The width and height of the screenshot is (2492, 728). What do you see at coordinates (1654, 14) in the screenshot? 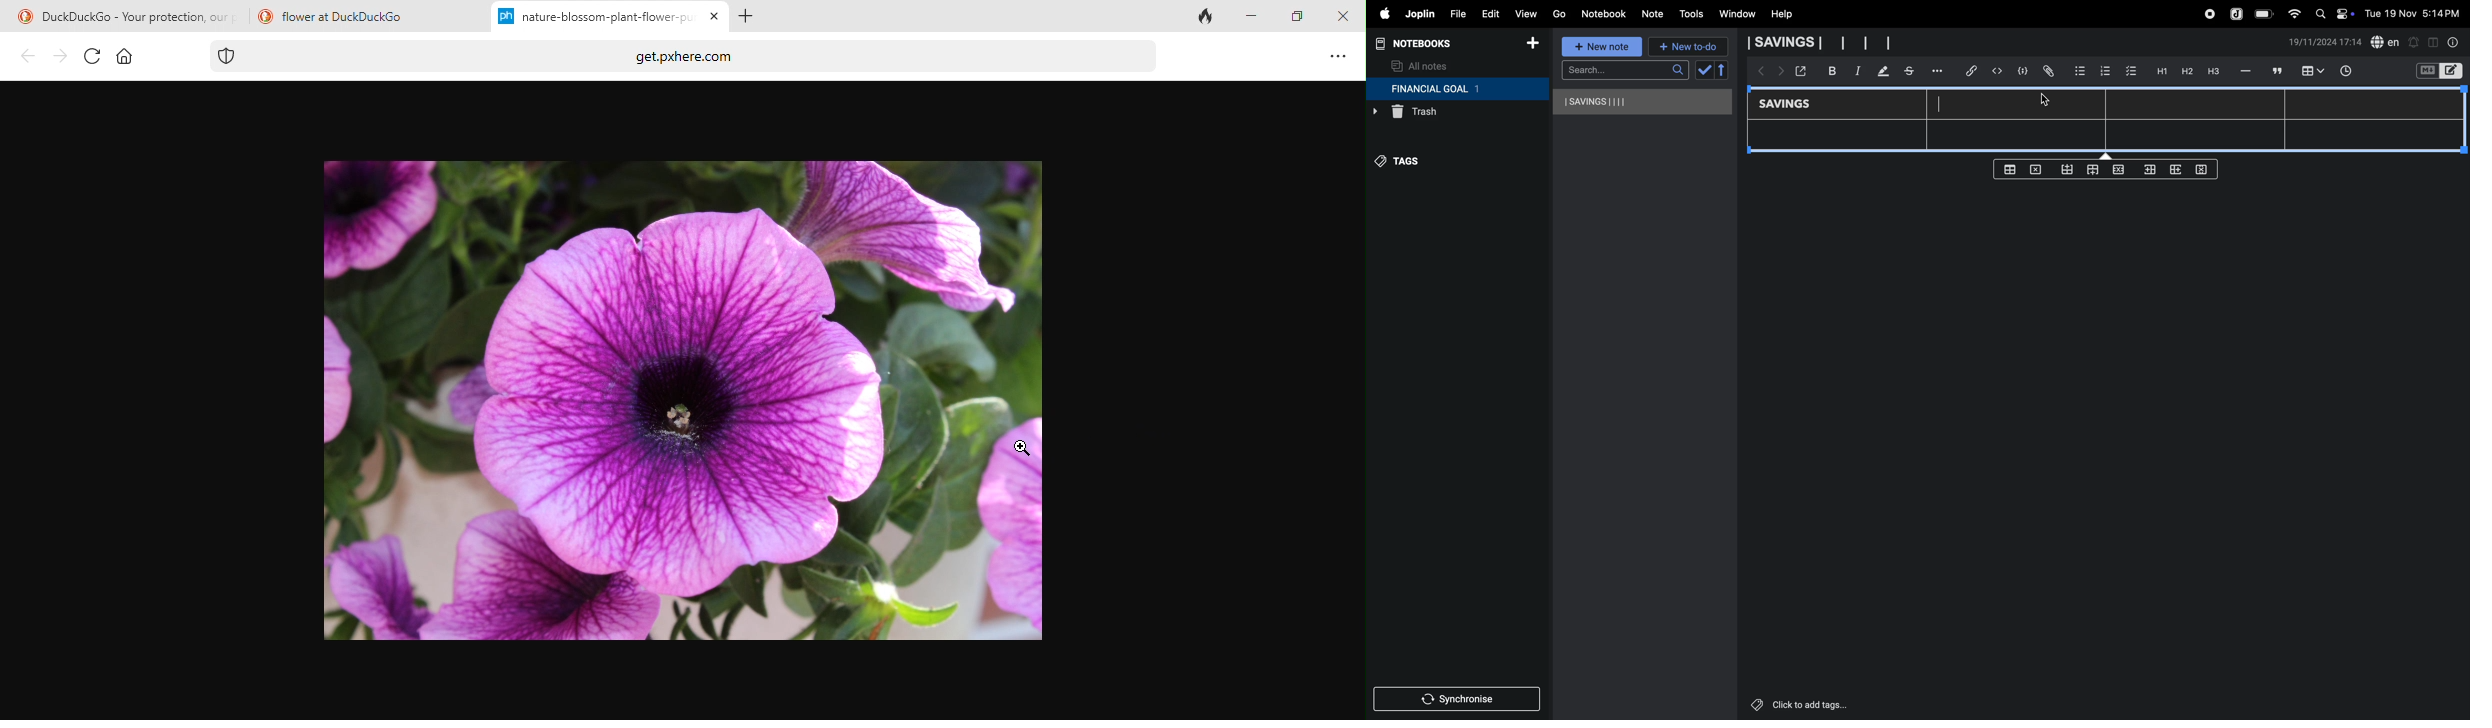
I see `note` at bounding box center [1654, 14].